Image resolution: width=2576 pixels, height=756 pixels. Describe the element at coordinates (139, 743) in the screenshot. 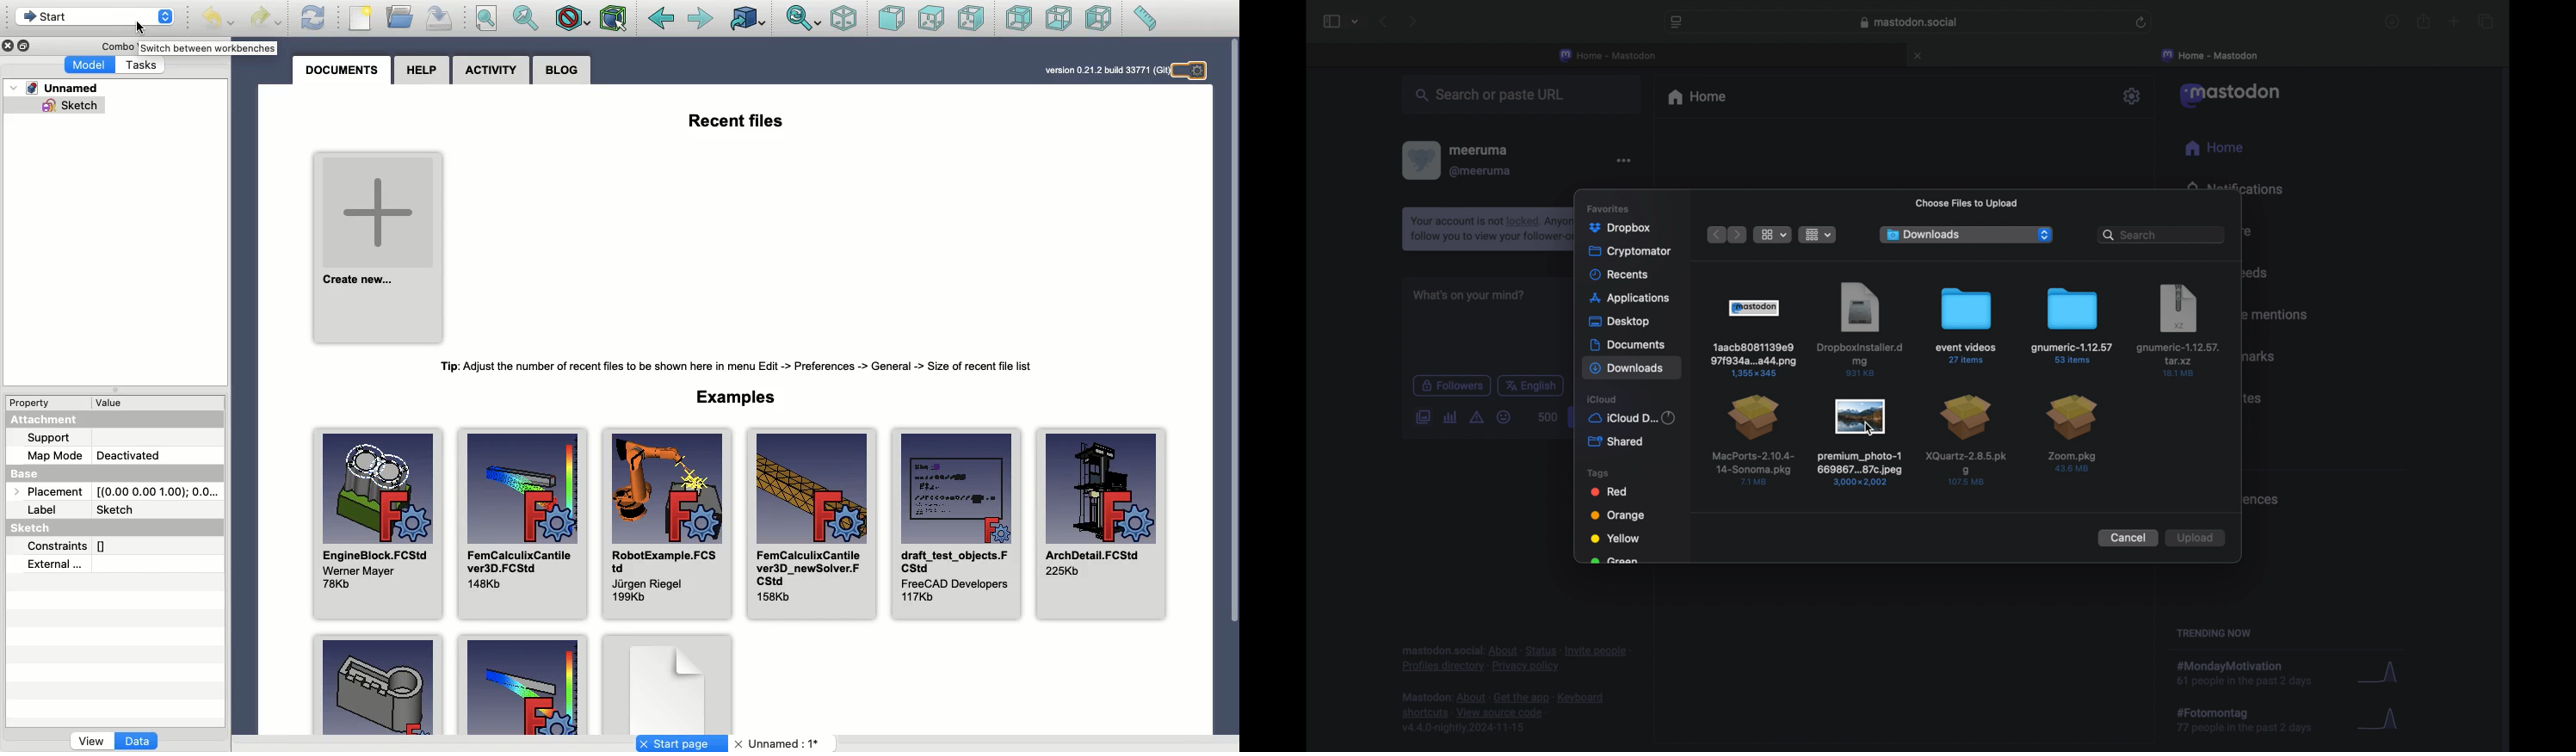

I see `Data` at that location.